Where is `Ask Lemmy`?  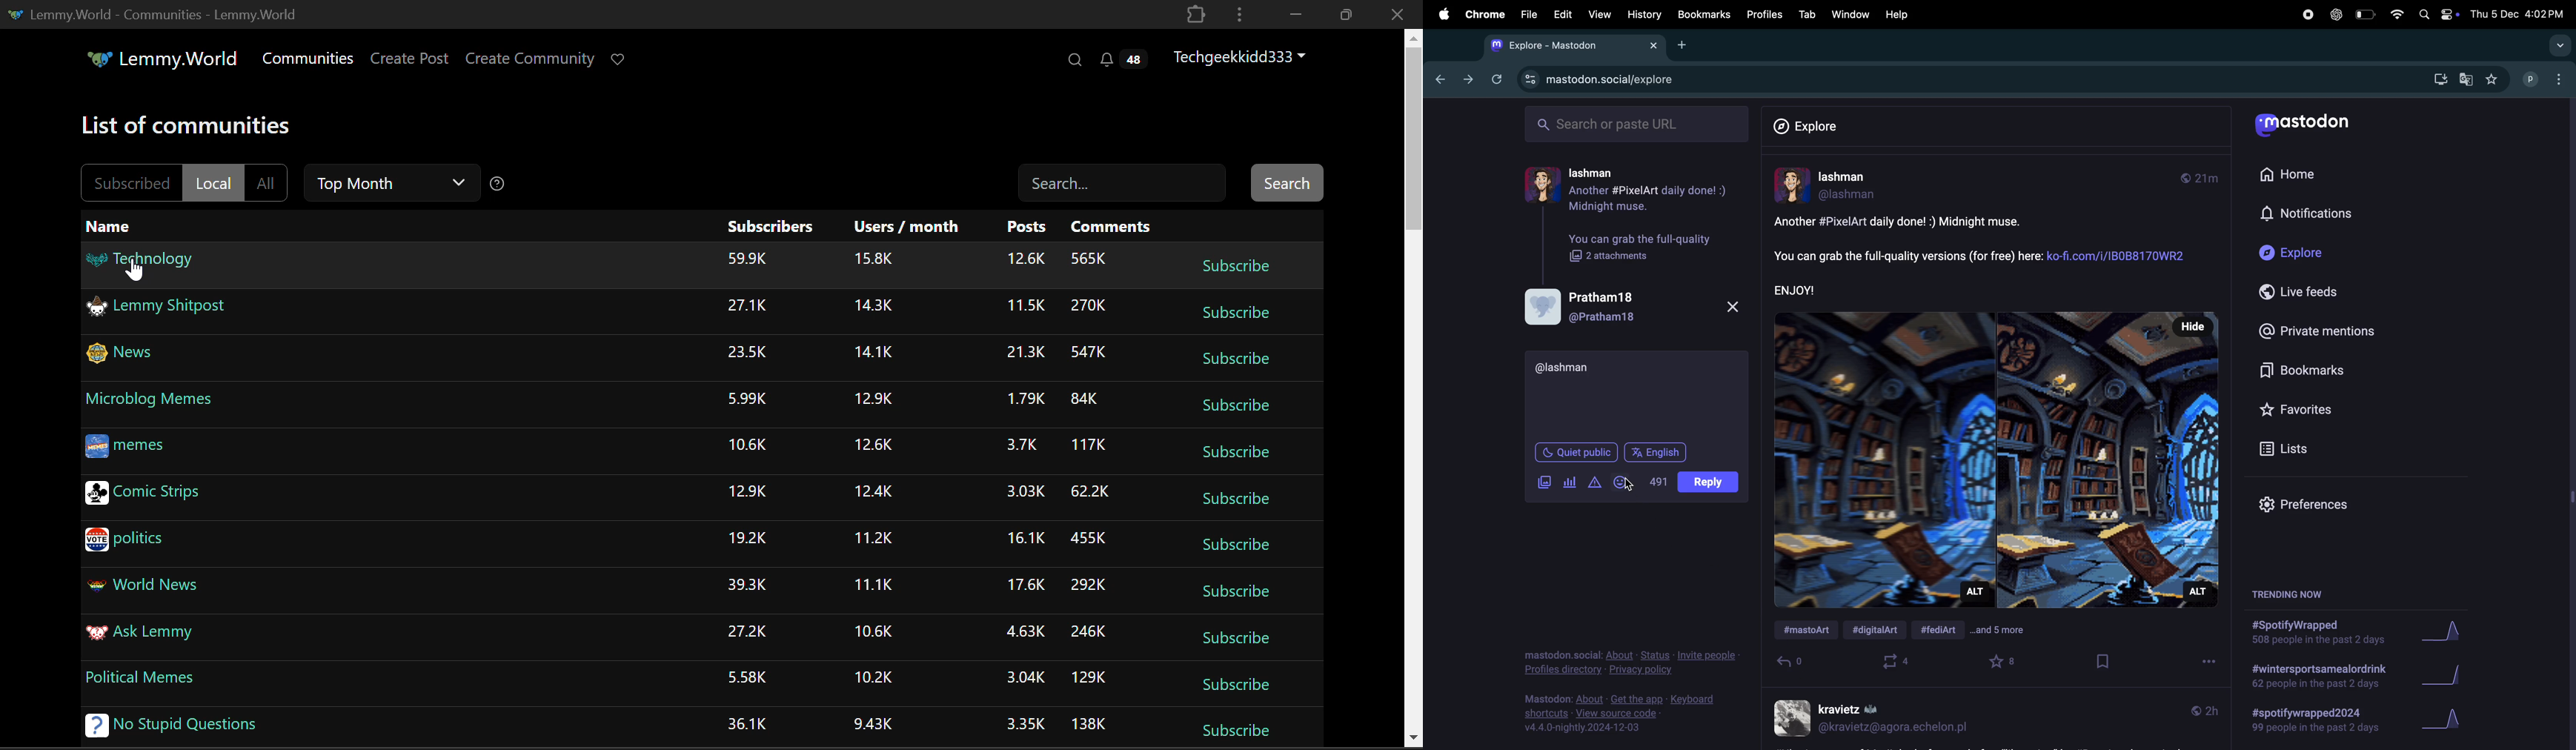
Ask Lemmy is located at coordinates (139, 634).